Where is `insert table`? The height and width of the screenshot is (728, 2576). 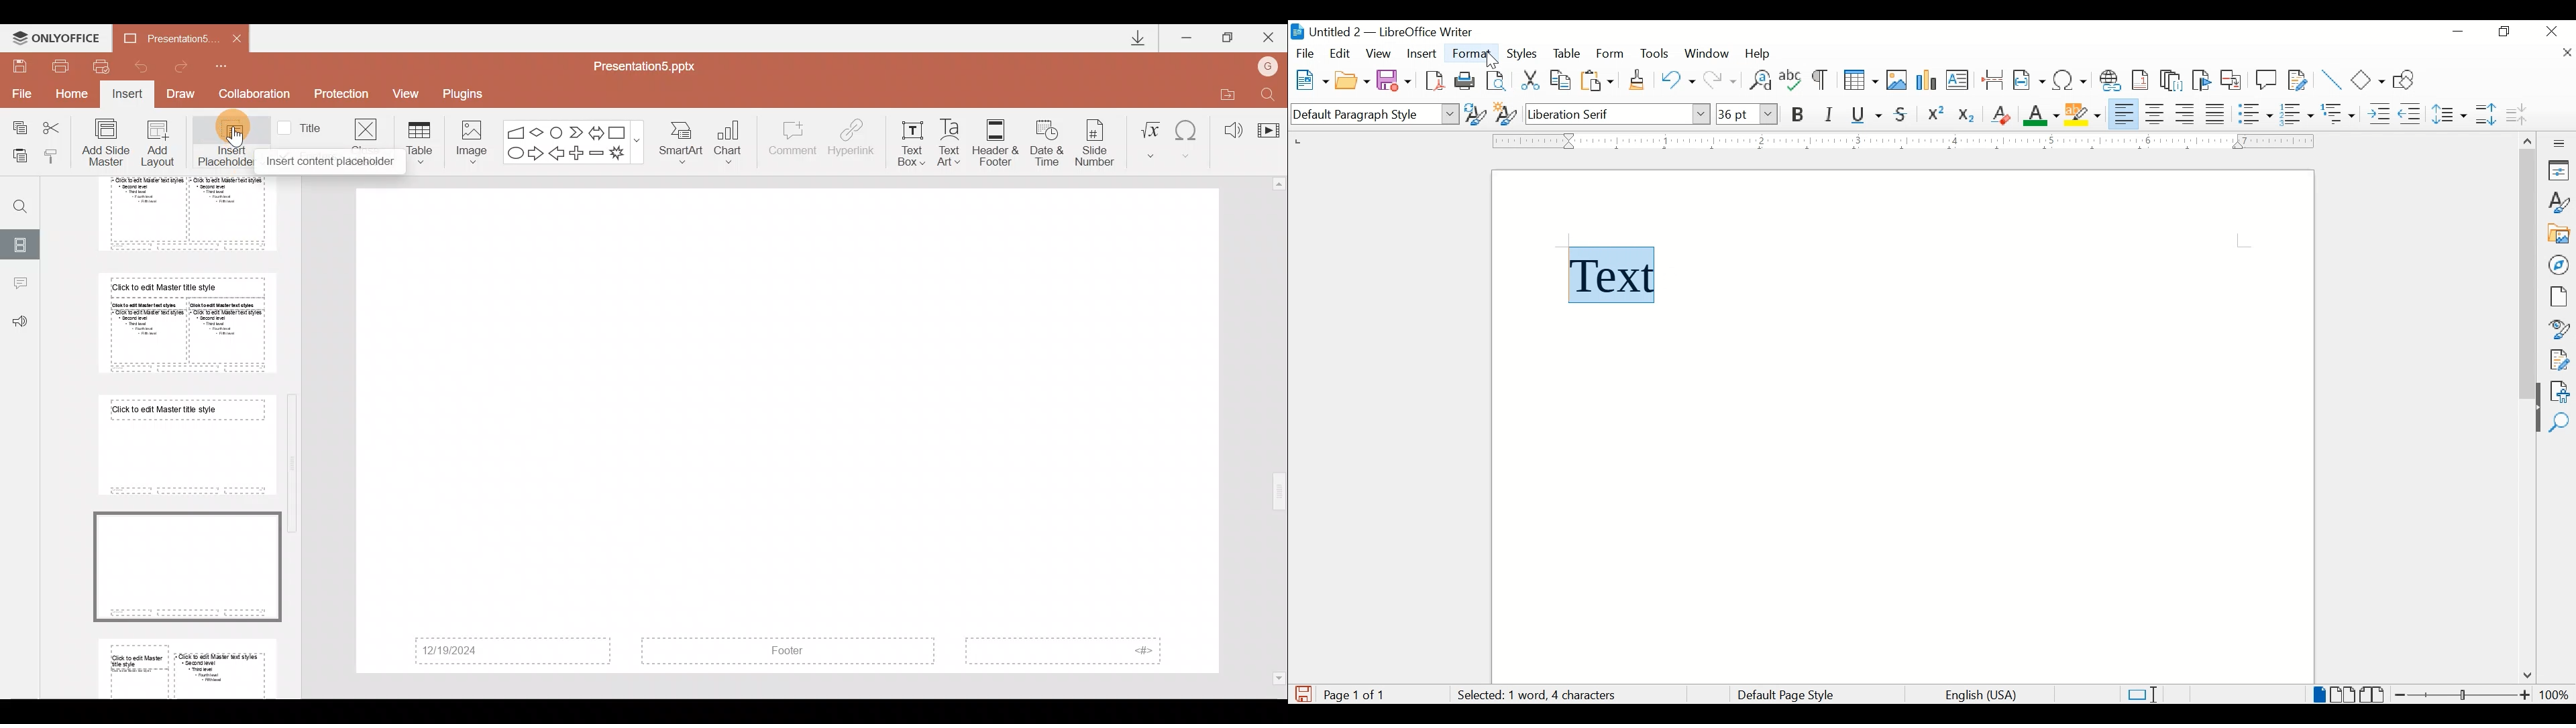 insert table is located at coordinates (1861, 80).